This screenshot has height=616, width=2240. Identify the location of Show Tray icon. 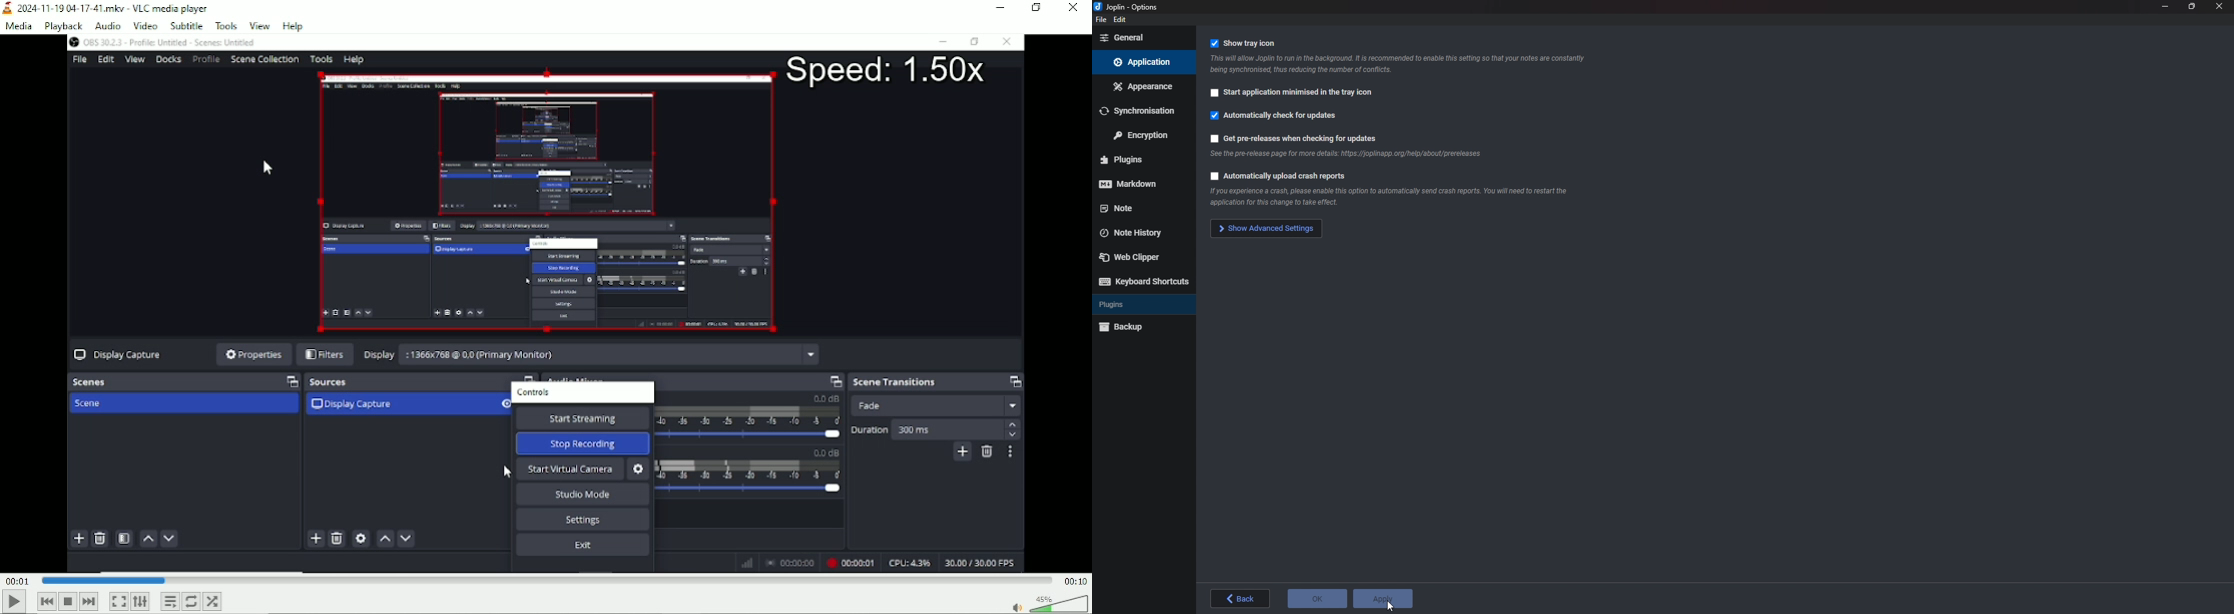
(1250, 43).